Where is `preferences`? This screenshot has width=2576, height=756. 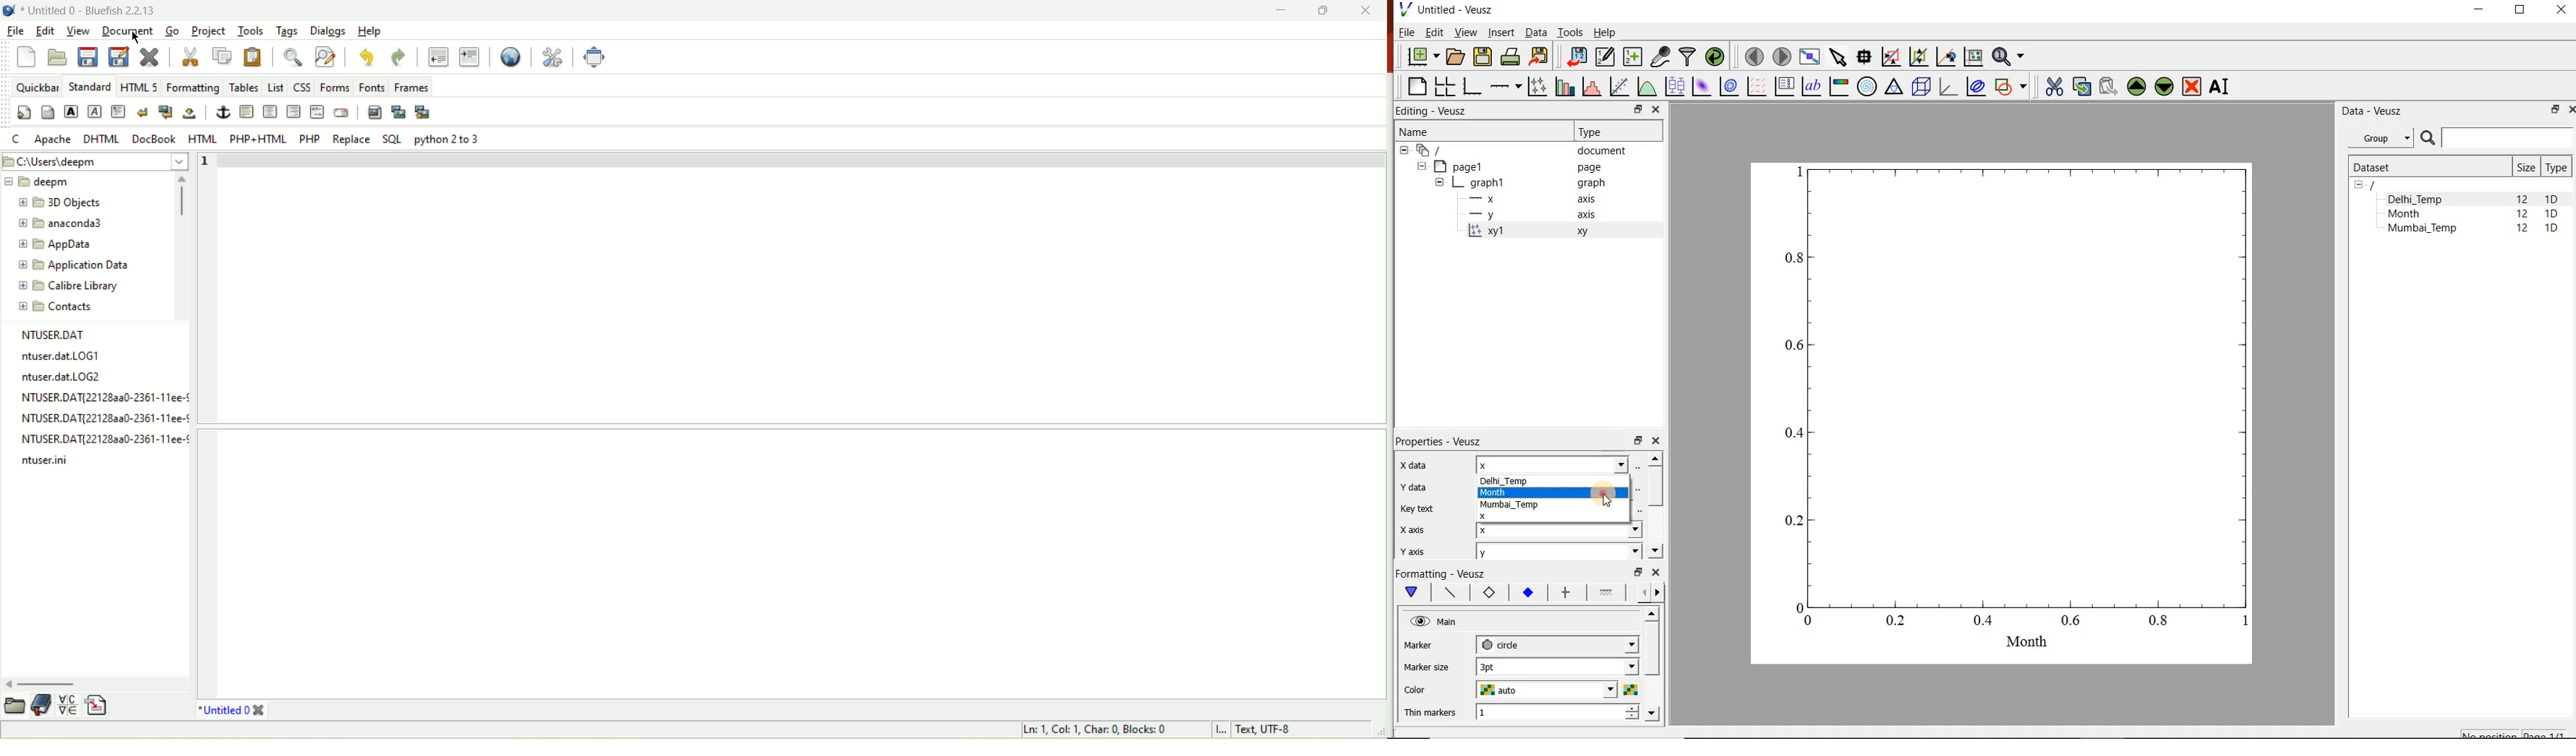
preferences is located at coordinates (552, 57).